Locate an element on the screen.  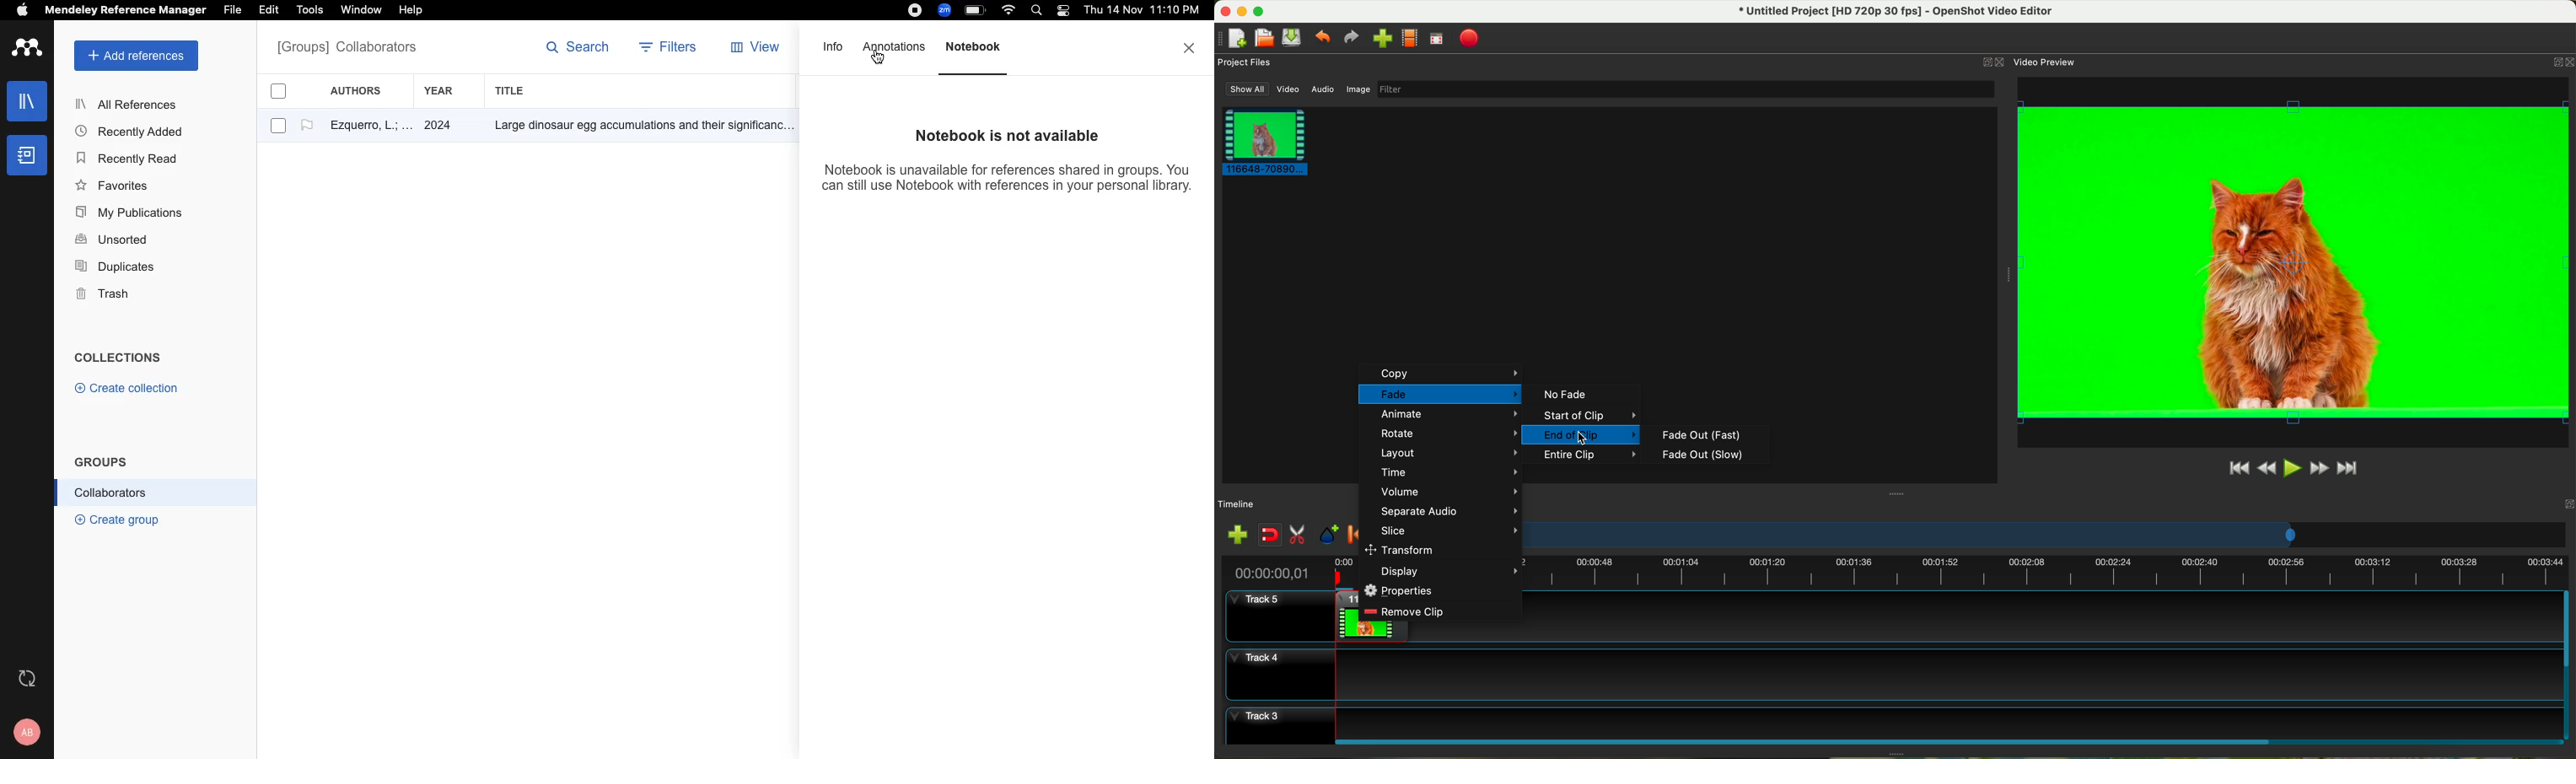
Duplicates is located at coordinates (116, 267).